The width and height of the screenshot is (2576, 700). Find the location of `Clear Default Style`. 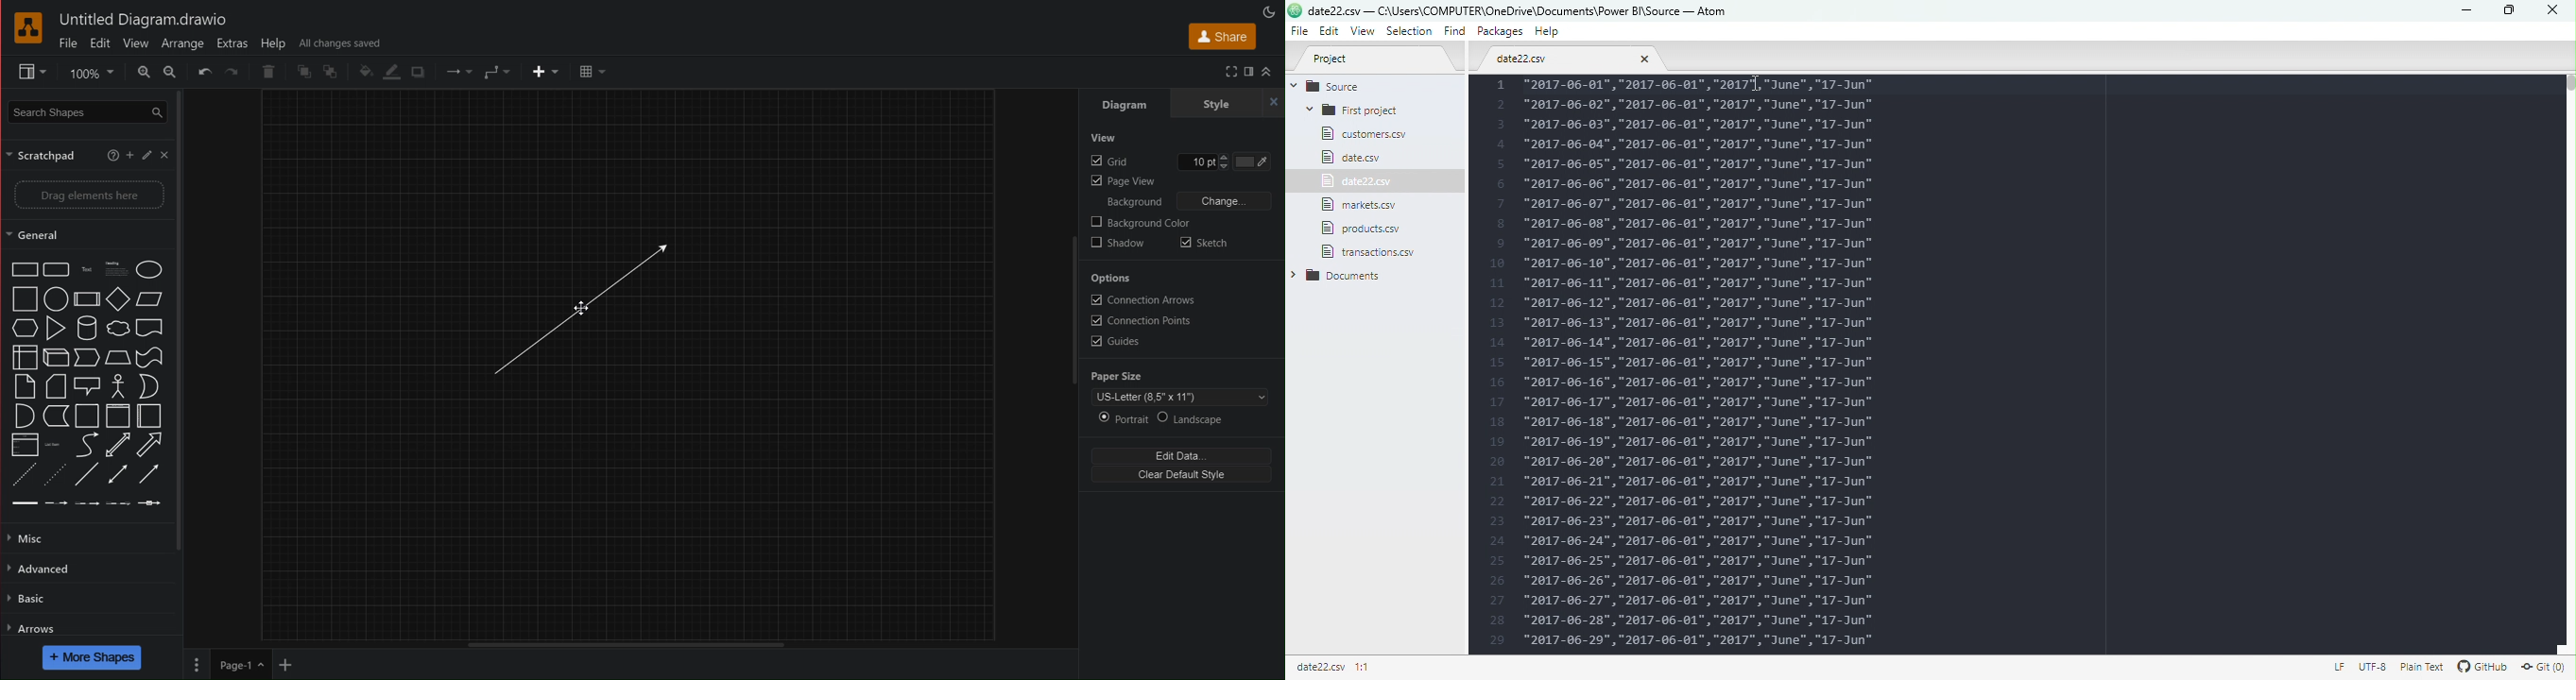

Clear Default Style is located at coordinates (1183, 477).